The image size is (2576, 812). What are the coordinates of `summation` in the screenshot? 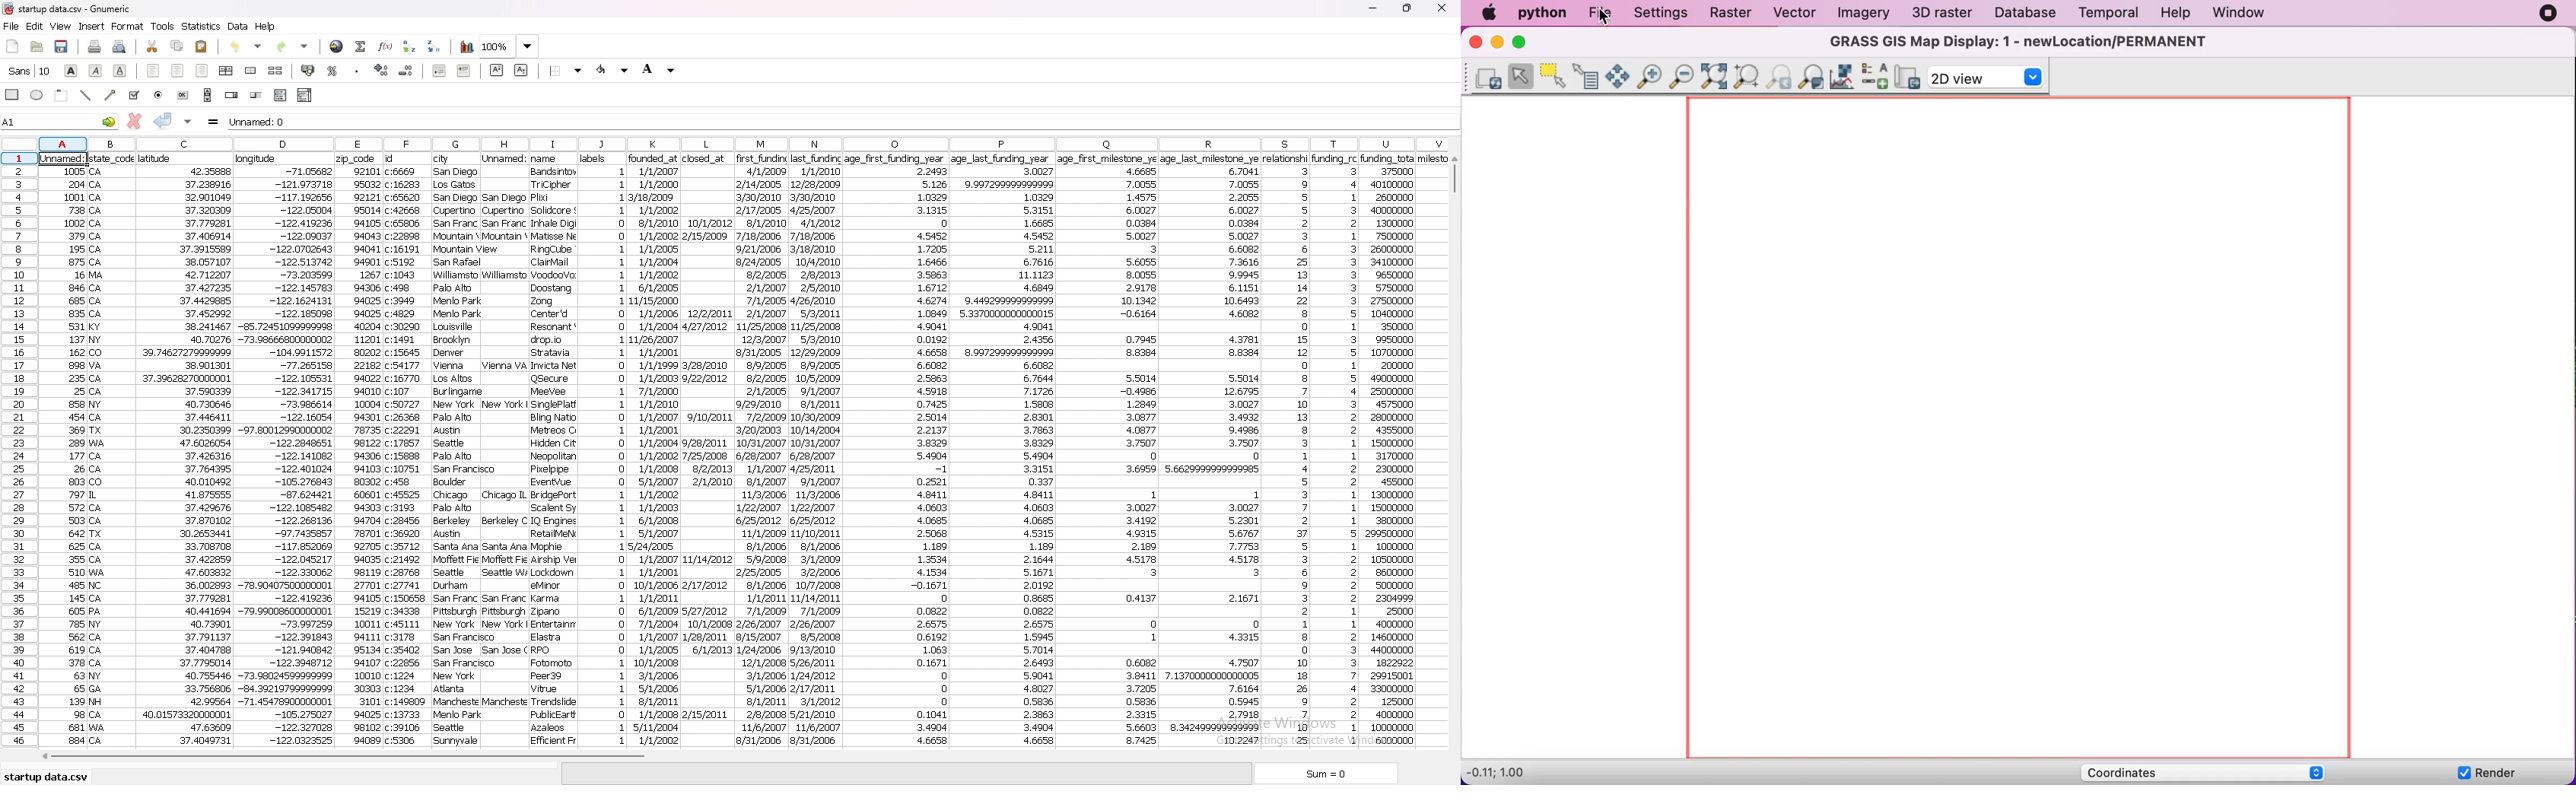 It's located at (361, 45).